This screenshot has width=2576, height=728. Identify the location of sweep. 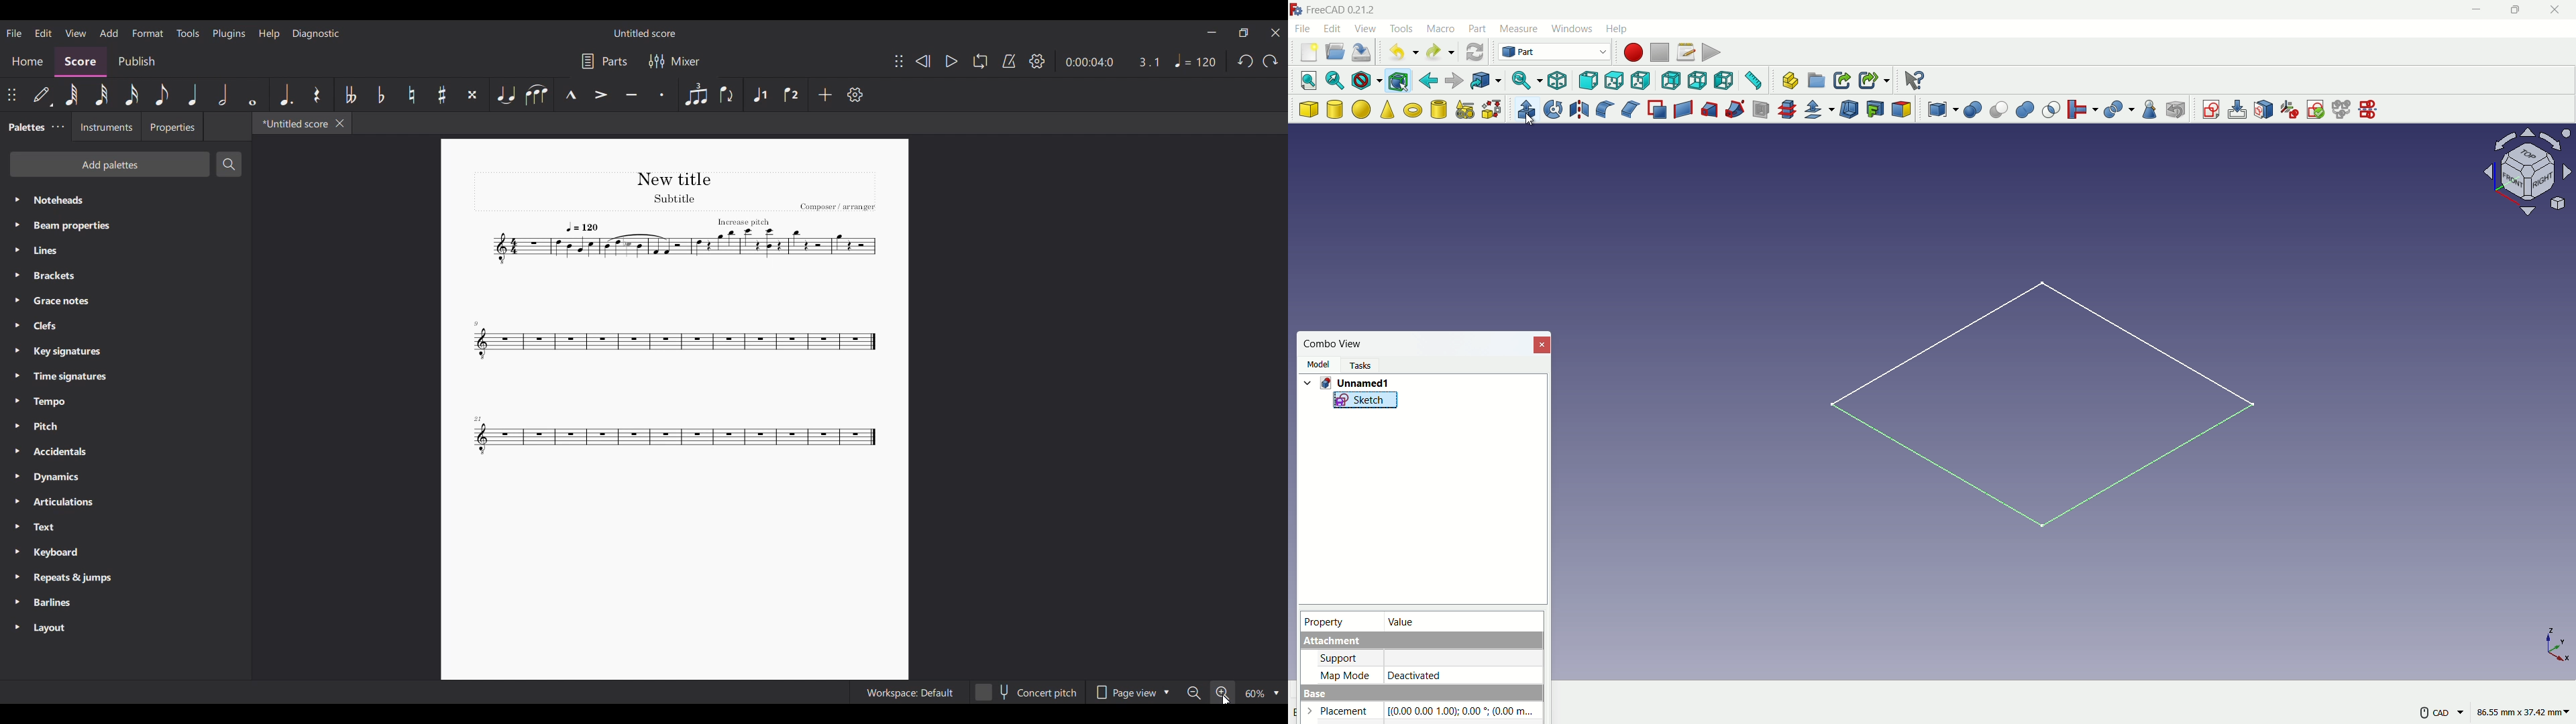
(1735, 111).